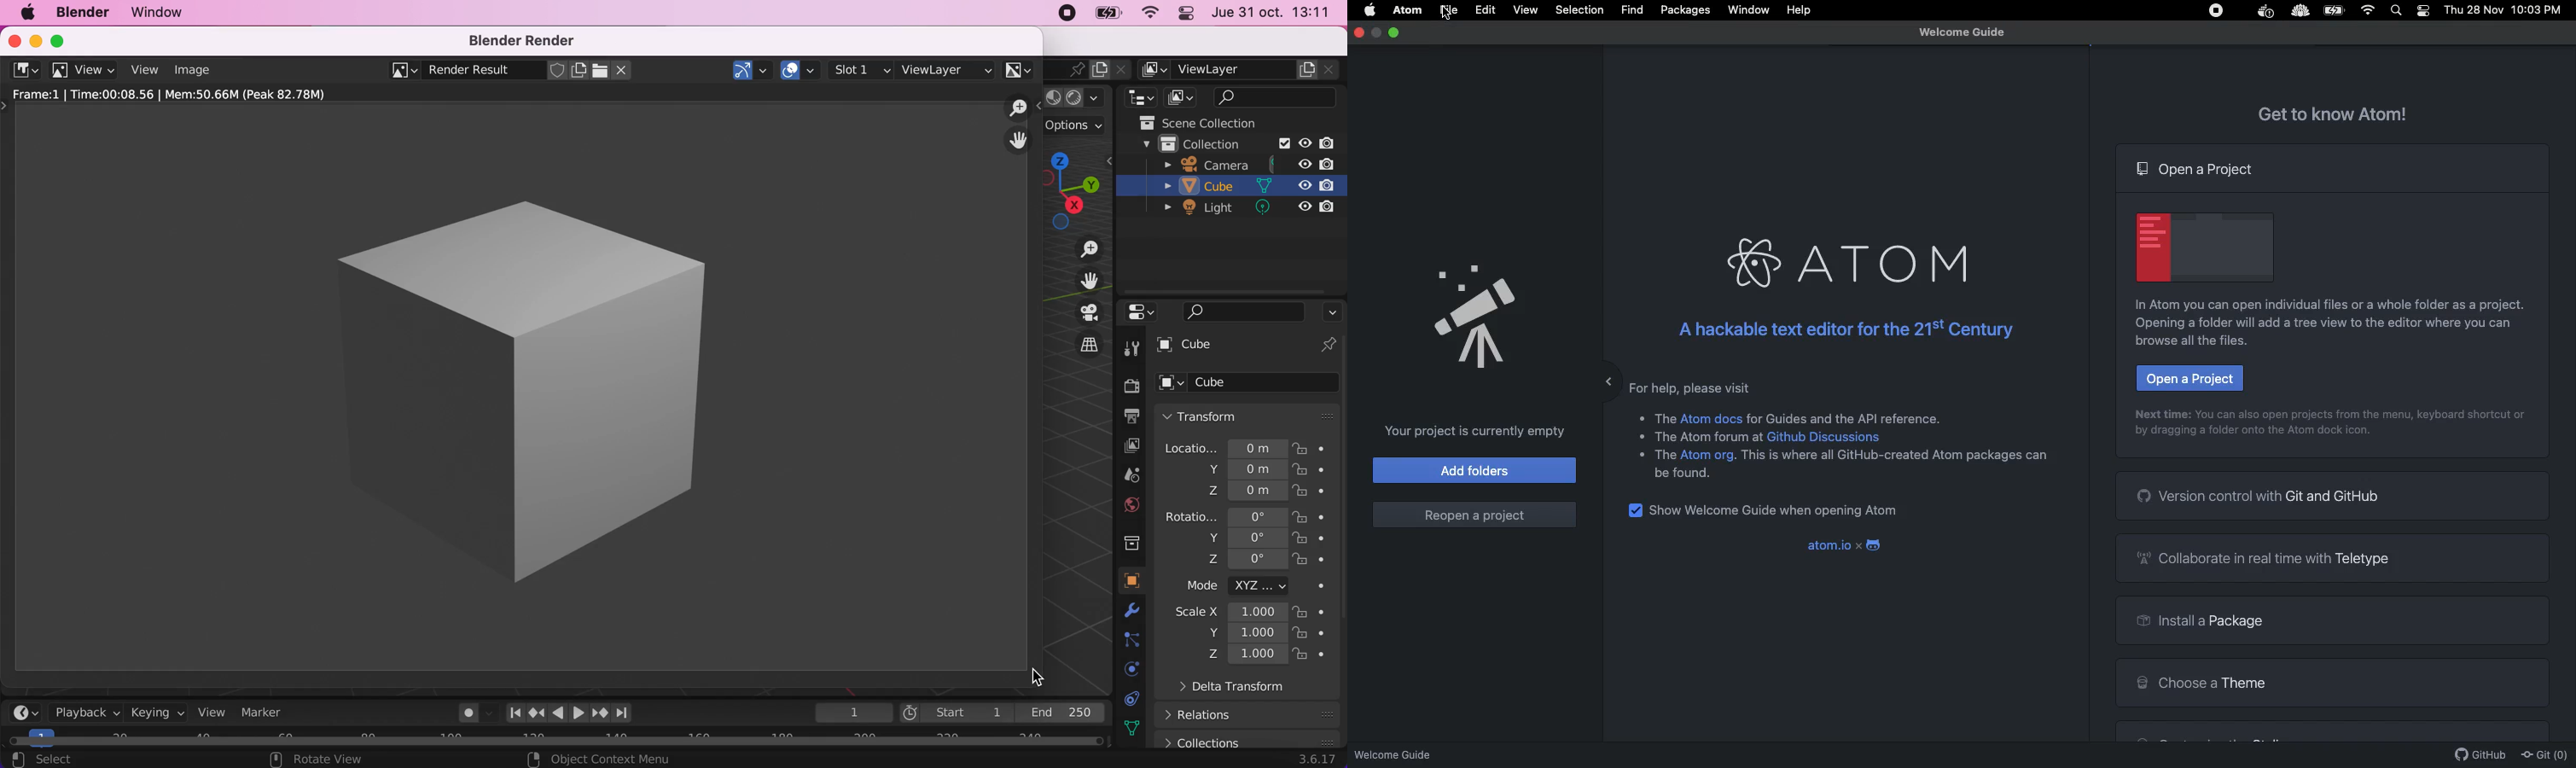  What do you see at coordinates (1277, 97) in the screenshot?
I see `search` at bounding box center [1277, 97].